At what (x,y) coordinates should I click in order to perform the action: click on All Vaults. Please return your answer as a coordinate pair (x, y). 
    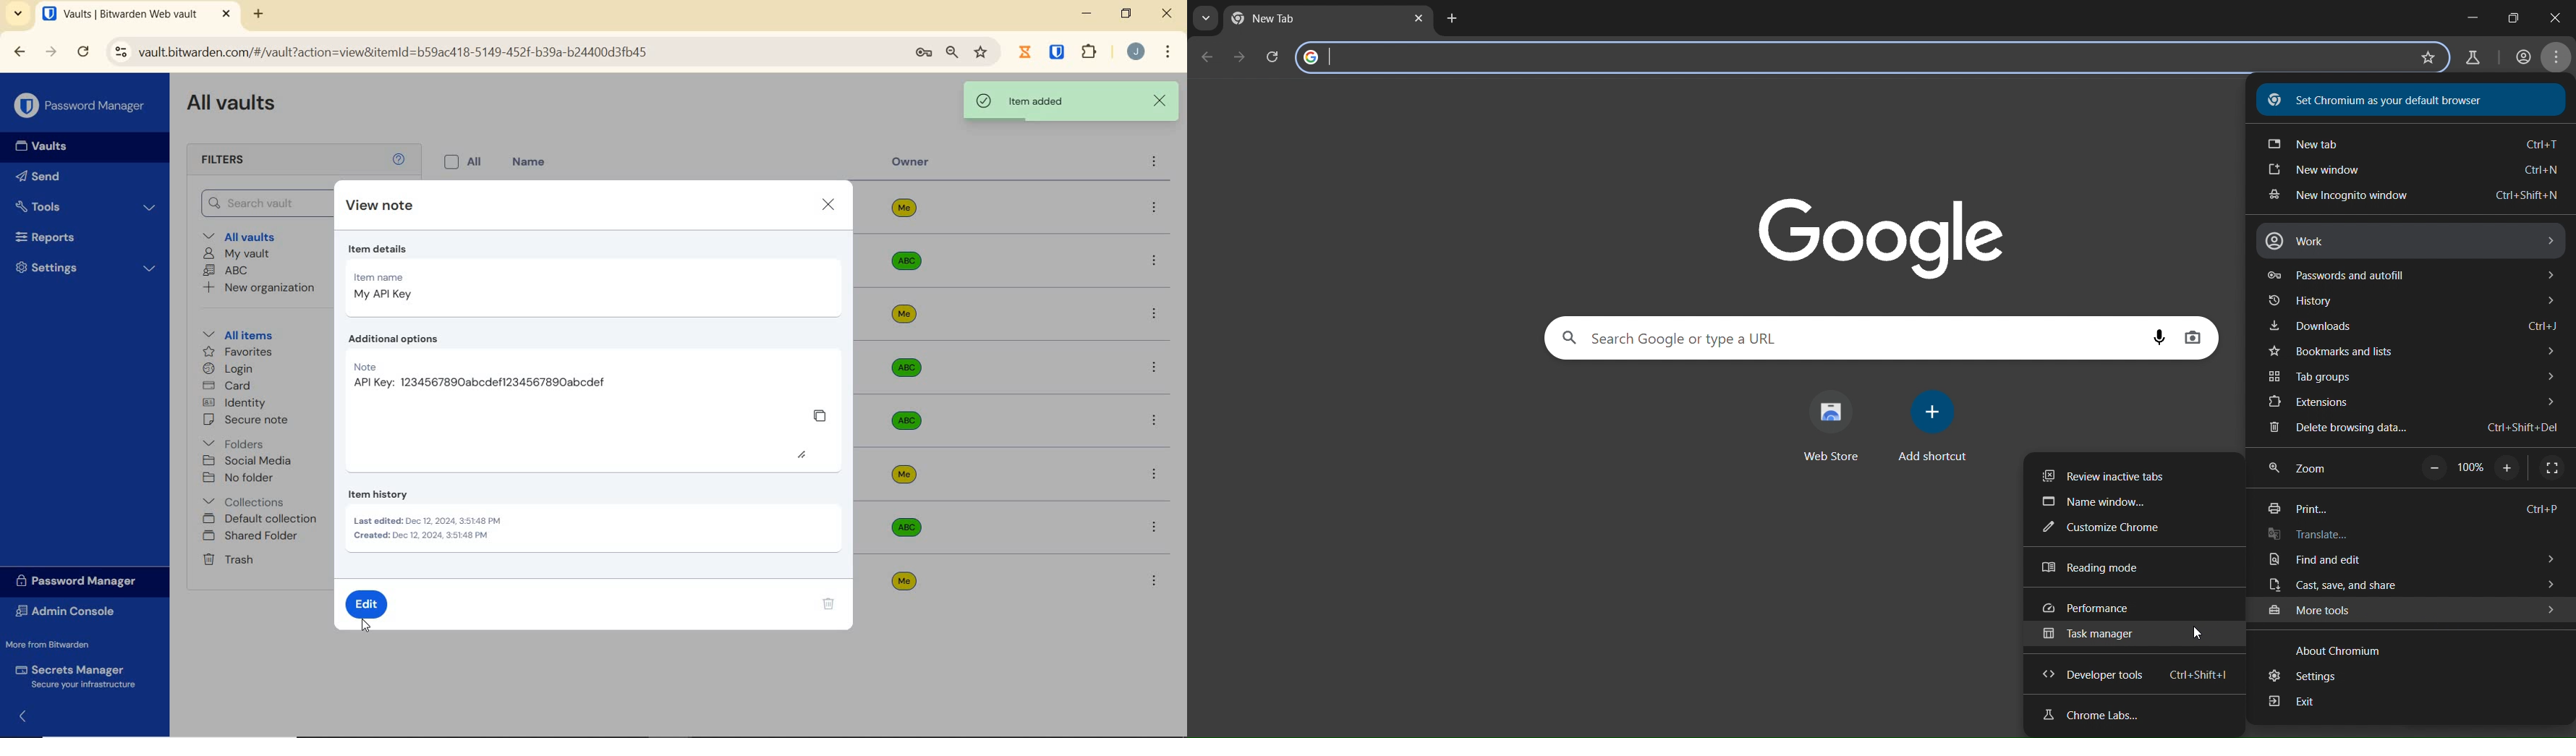
    Looking at the image, I should click on (237, 107).